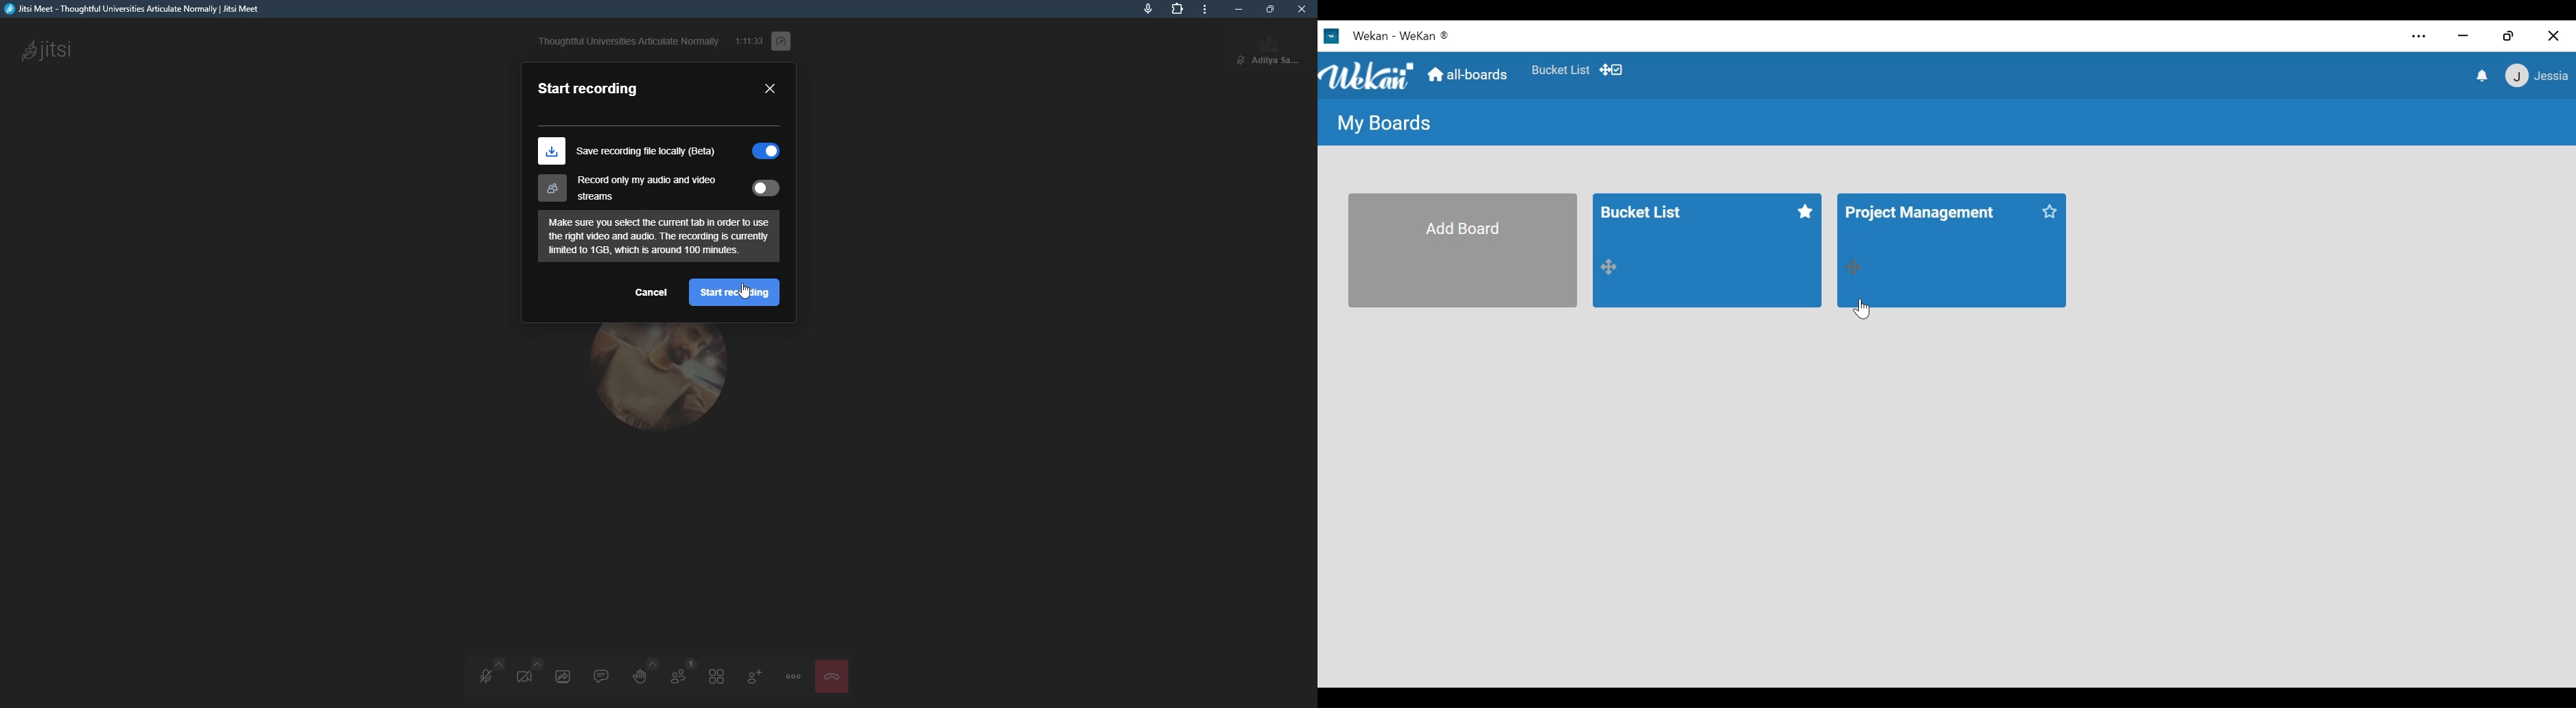 This screenshot has width=2576, height=728. Describe the element at coordinates (791, 675) in the screenshot. I see `menu` at that location.